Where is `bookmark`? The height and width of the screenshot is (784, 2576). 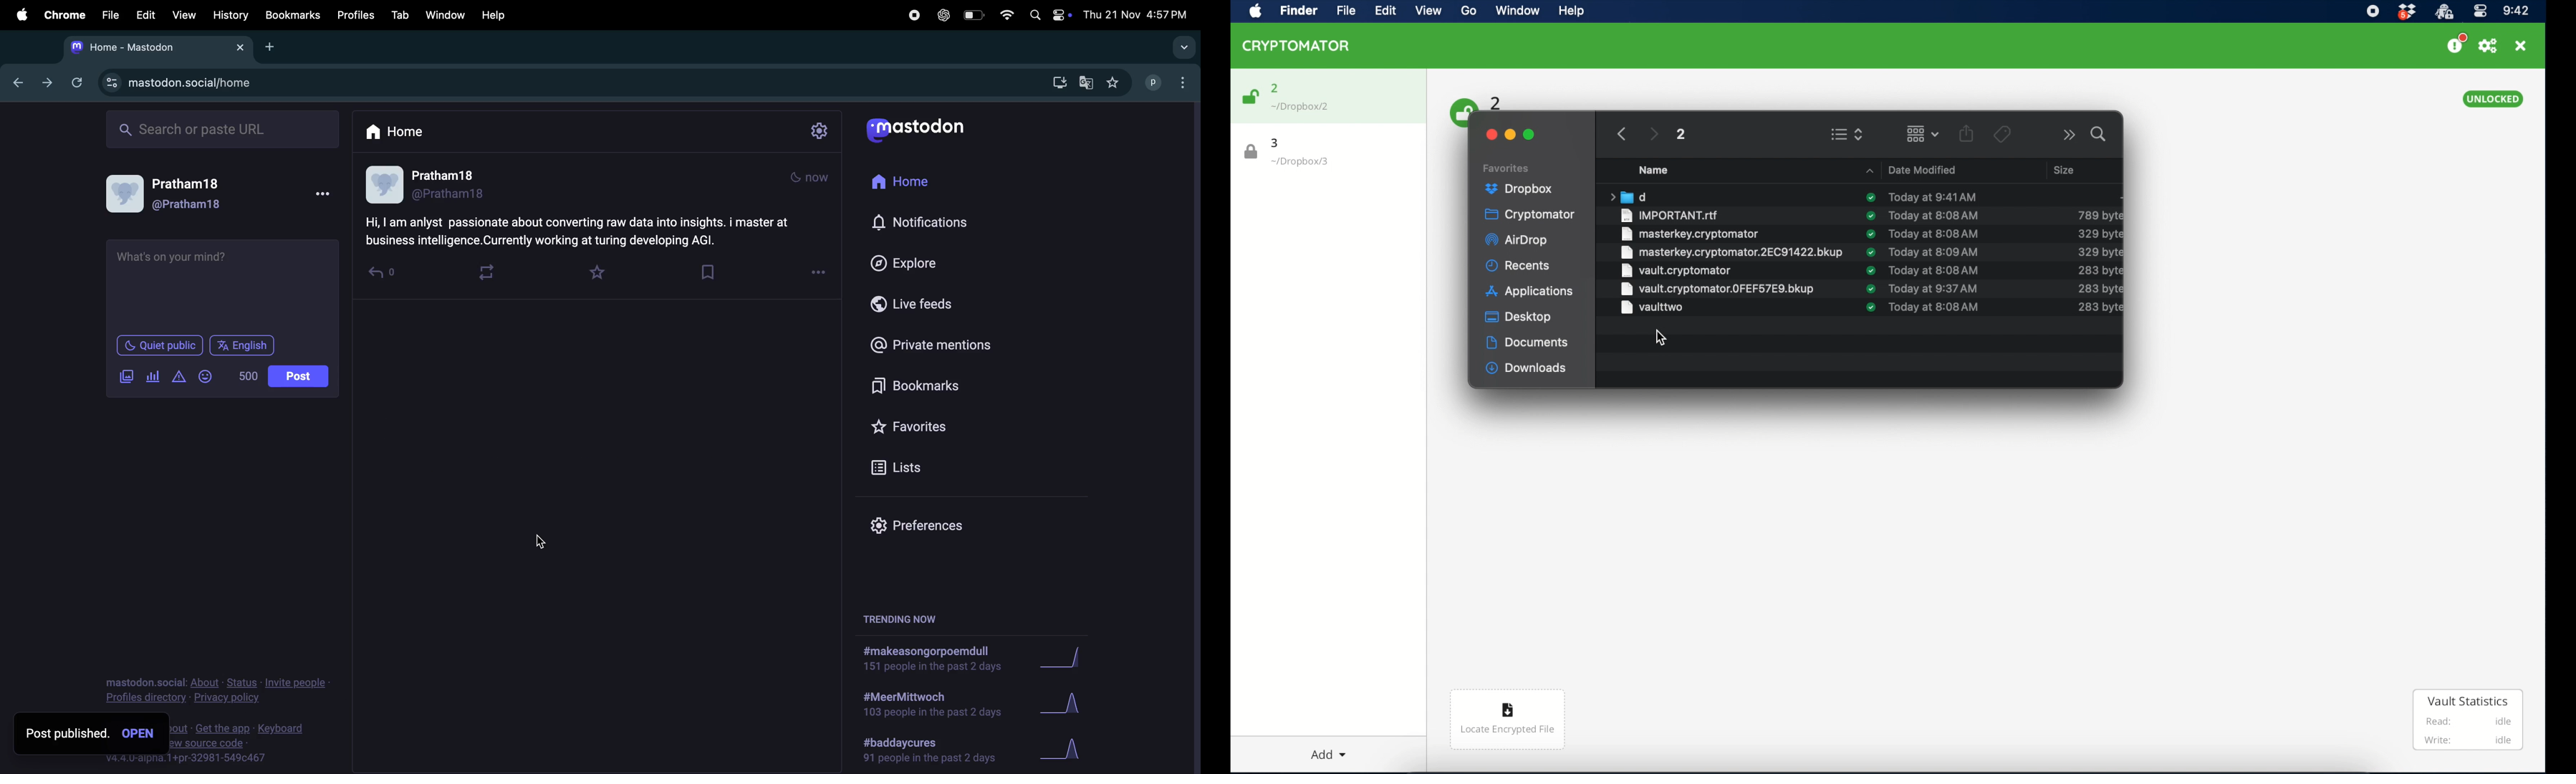
bookmark is located at coordinates (713, 272).